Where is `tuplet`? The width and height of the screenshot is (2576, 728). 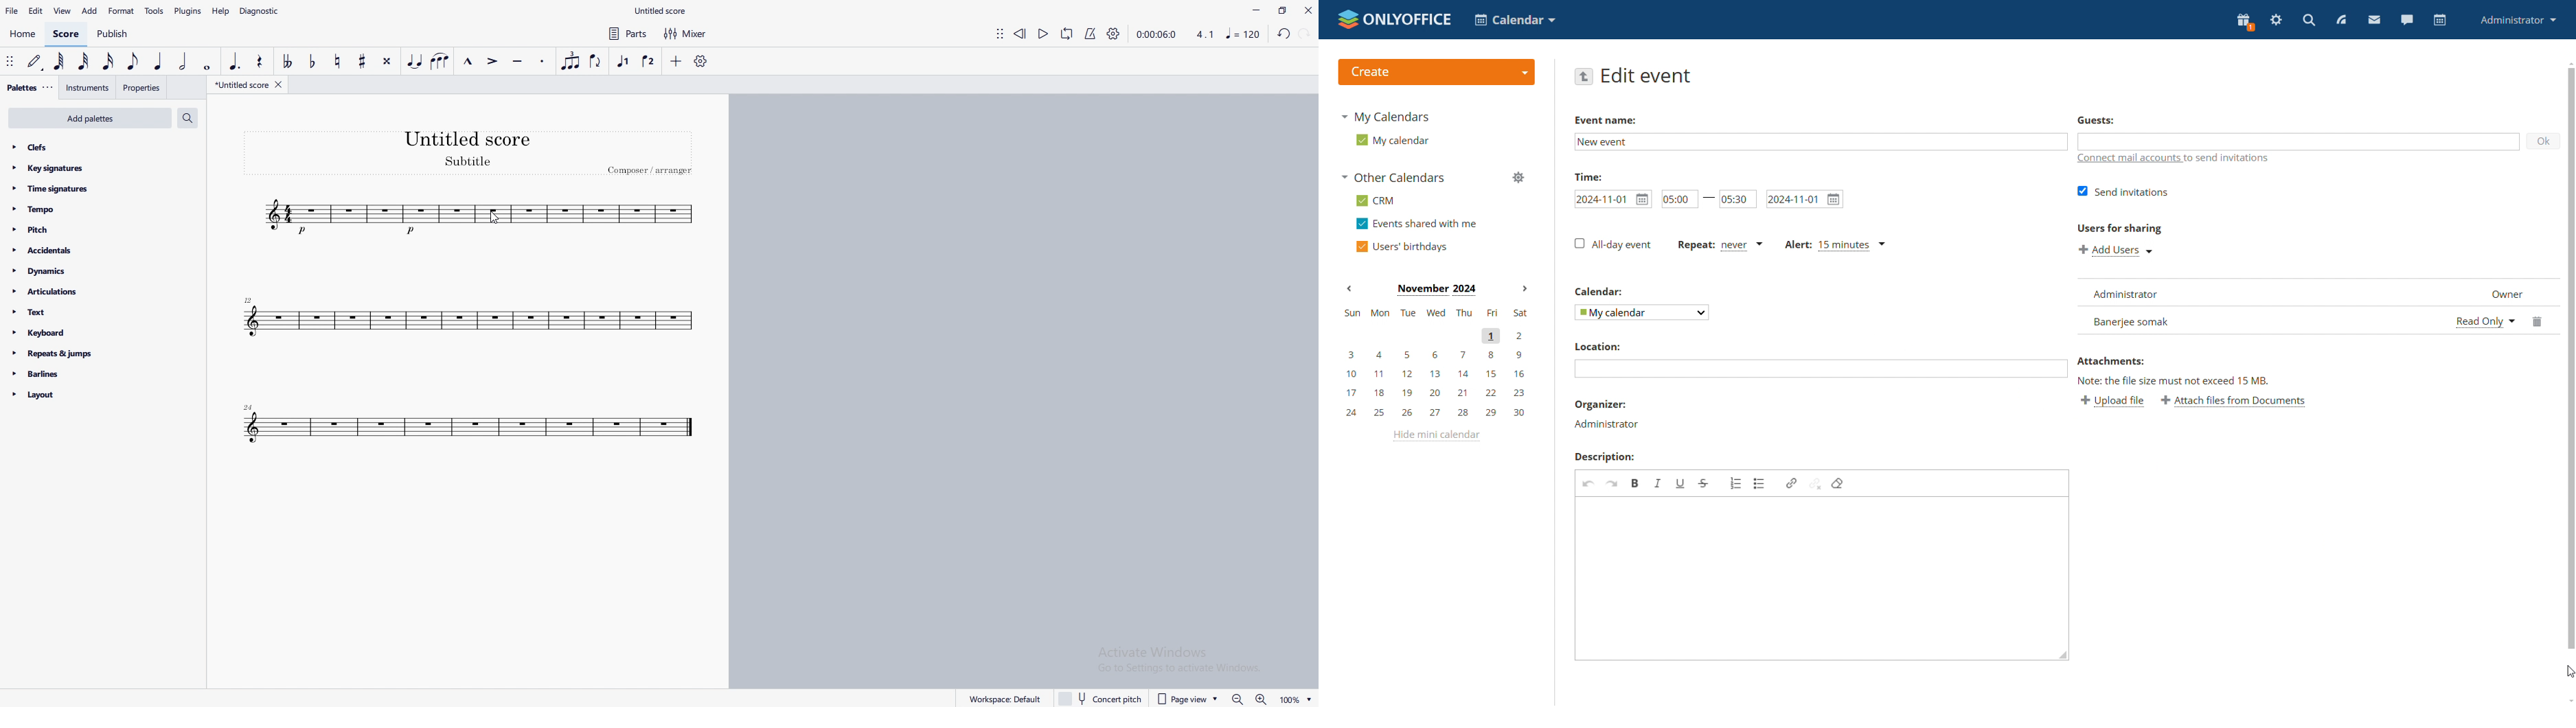 tuplet is located at coordinates (571, 61).